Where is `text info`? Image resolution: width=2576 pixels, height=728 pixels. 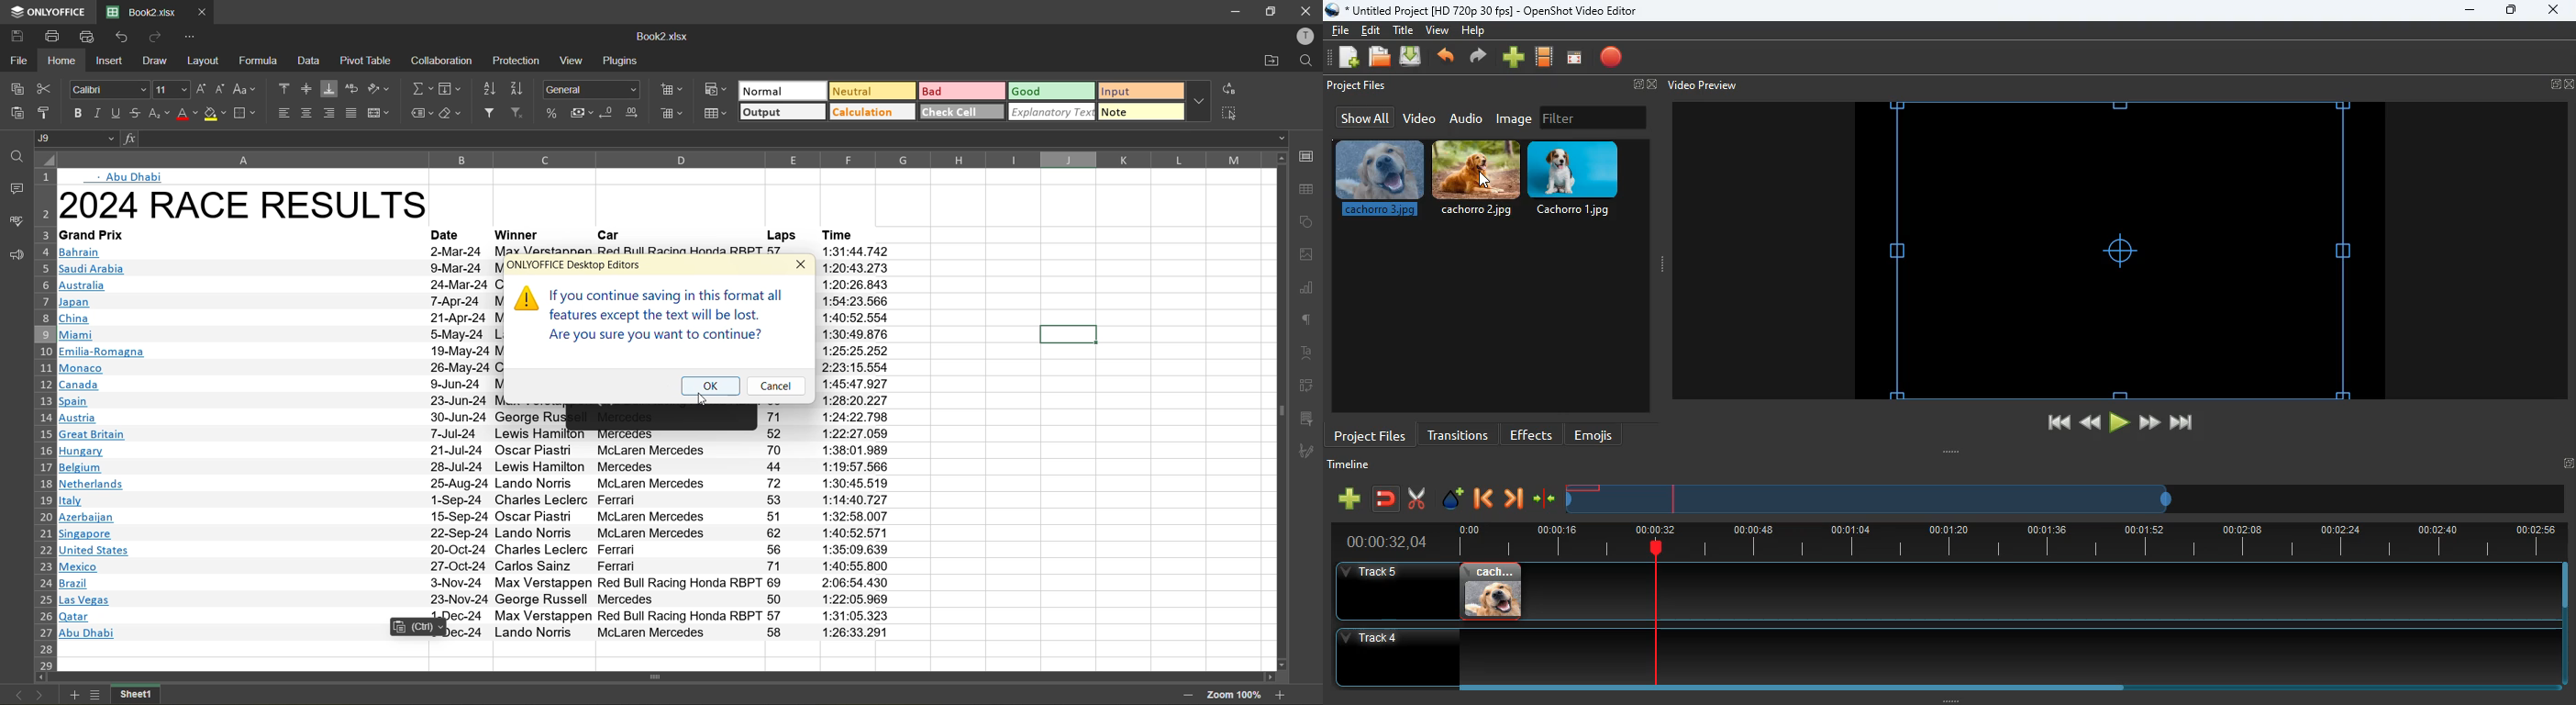
text info is located at coordinates (276, 385).